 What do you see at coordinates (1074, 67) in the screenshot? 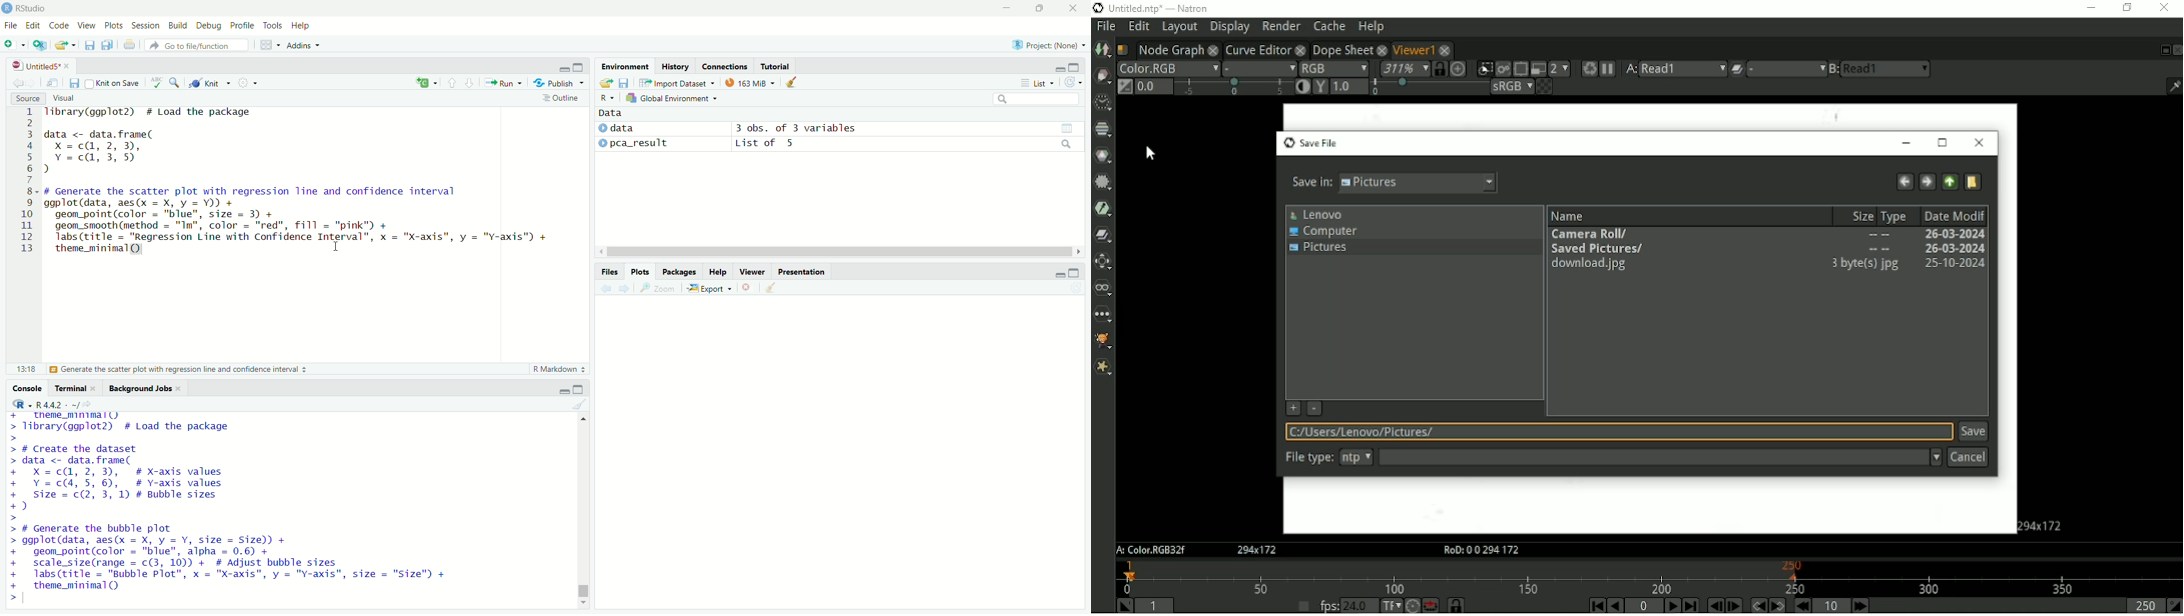
I see `expand` at bounding box center [1074, 67].